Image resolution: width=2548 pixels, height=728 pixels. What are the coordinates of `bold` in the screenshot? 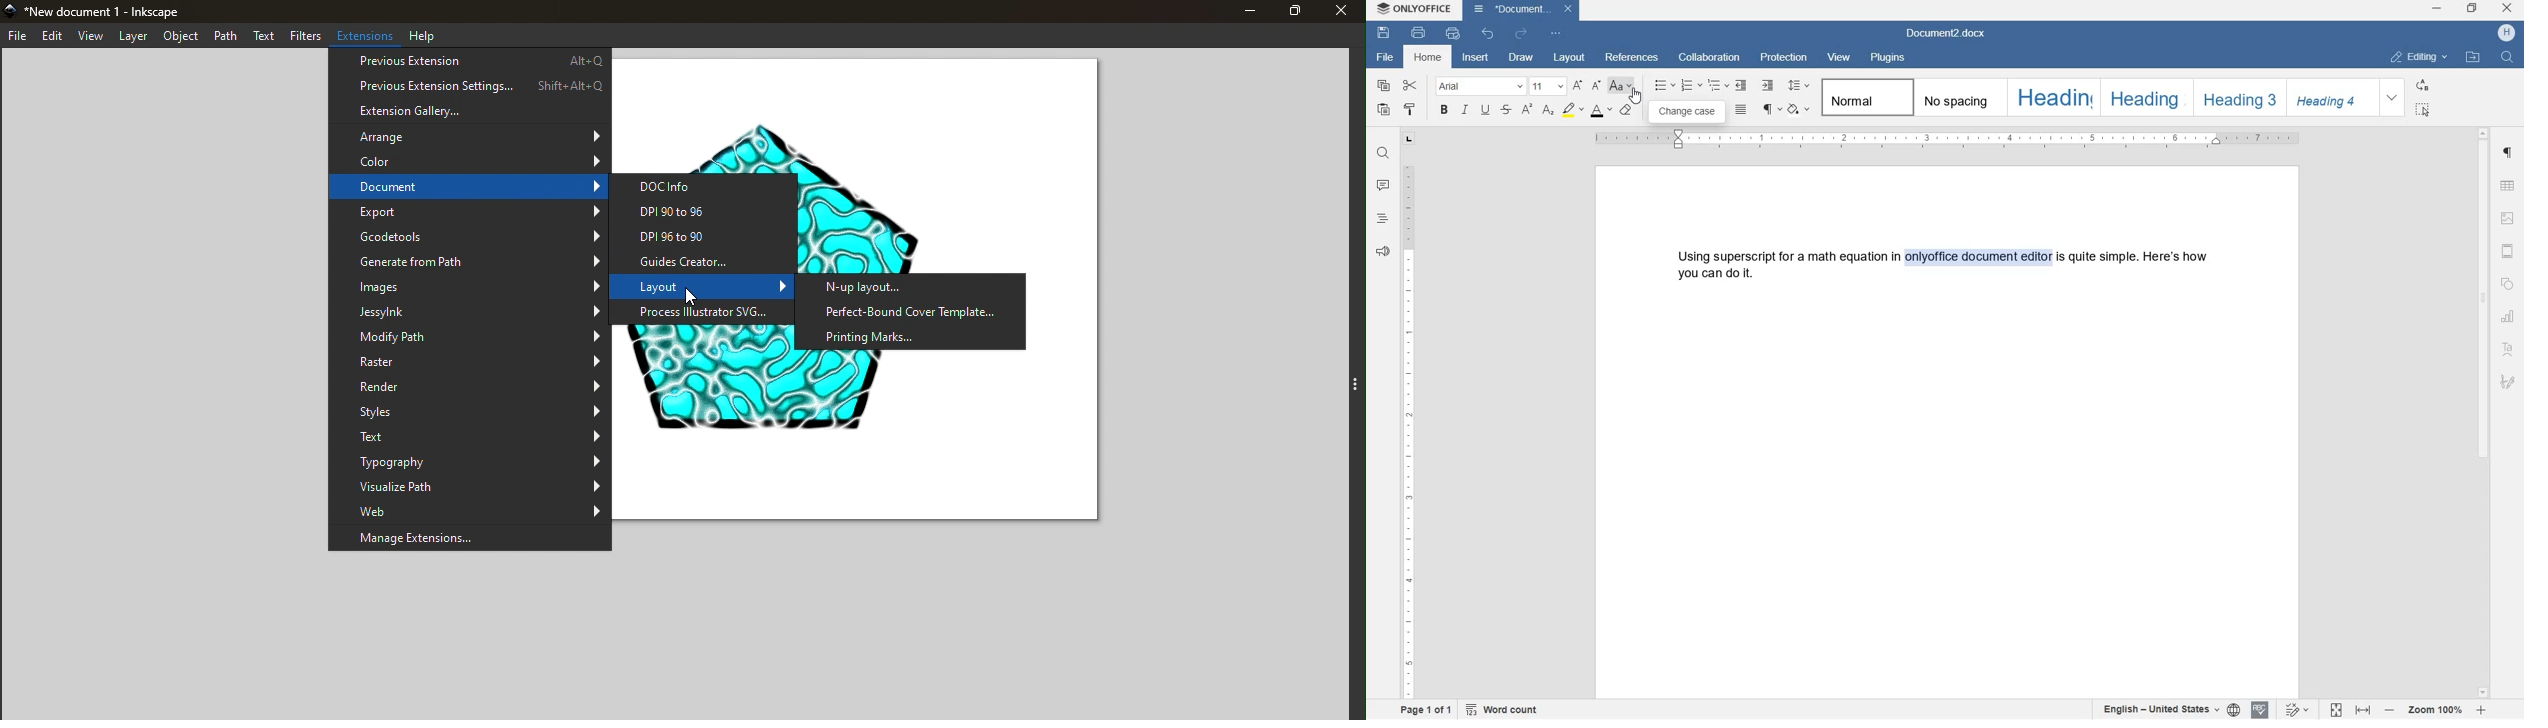 It's located at (1443, 110).